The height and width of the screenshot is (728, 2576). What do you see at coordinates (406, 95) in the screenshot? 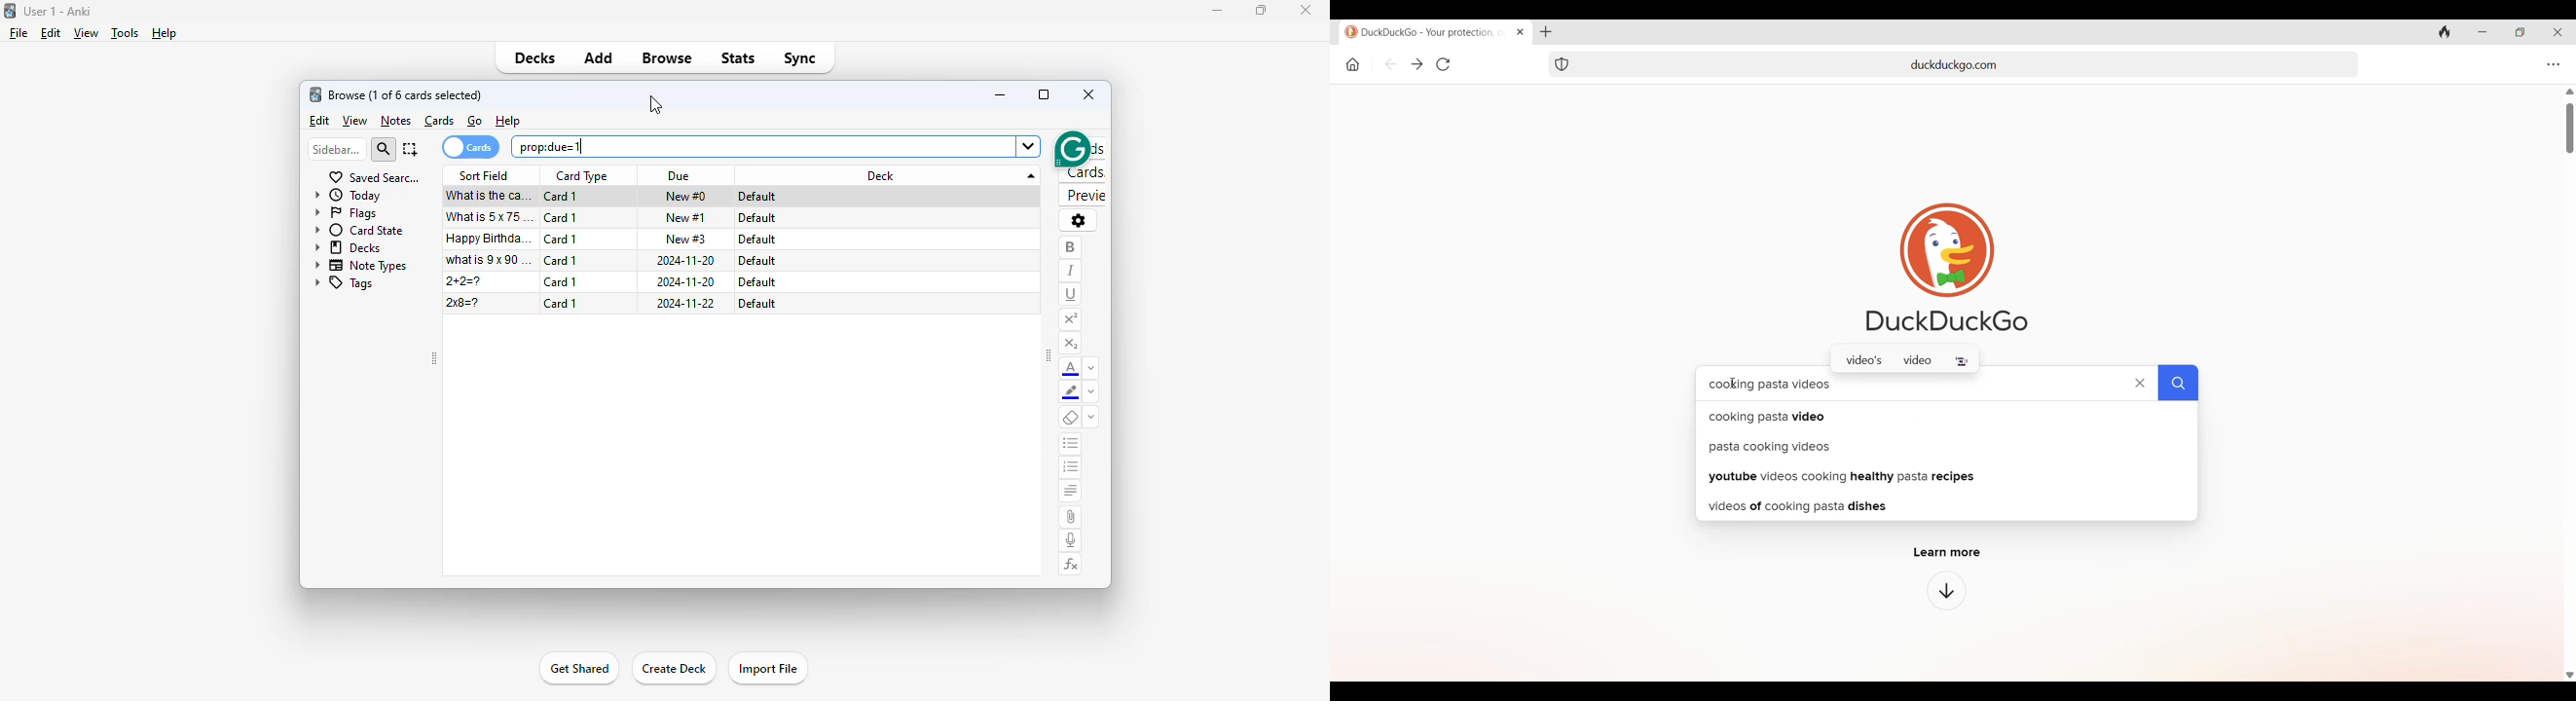
I see `browse (1 of 6 cards selected)` at bounding box center [406, 95].